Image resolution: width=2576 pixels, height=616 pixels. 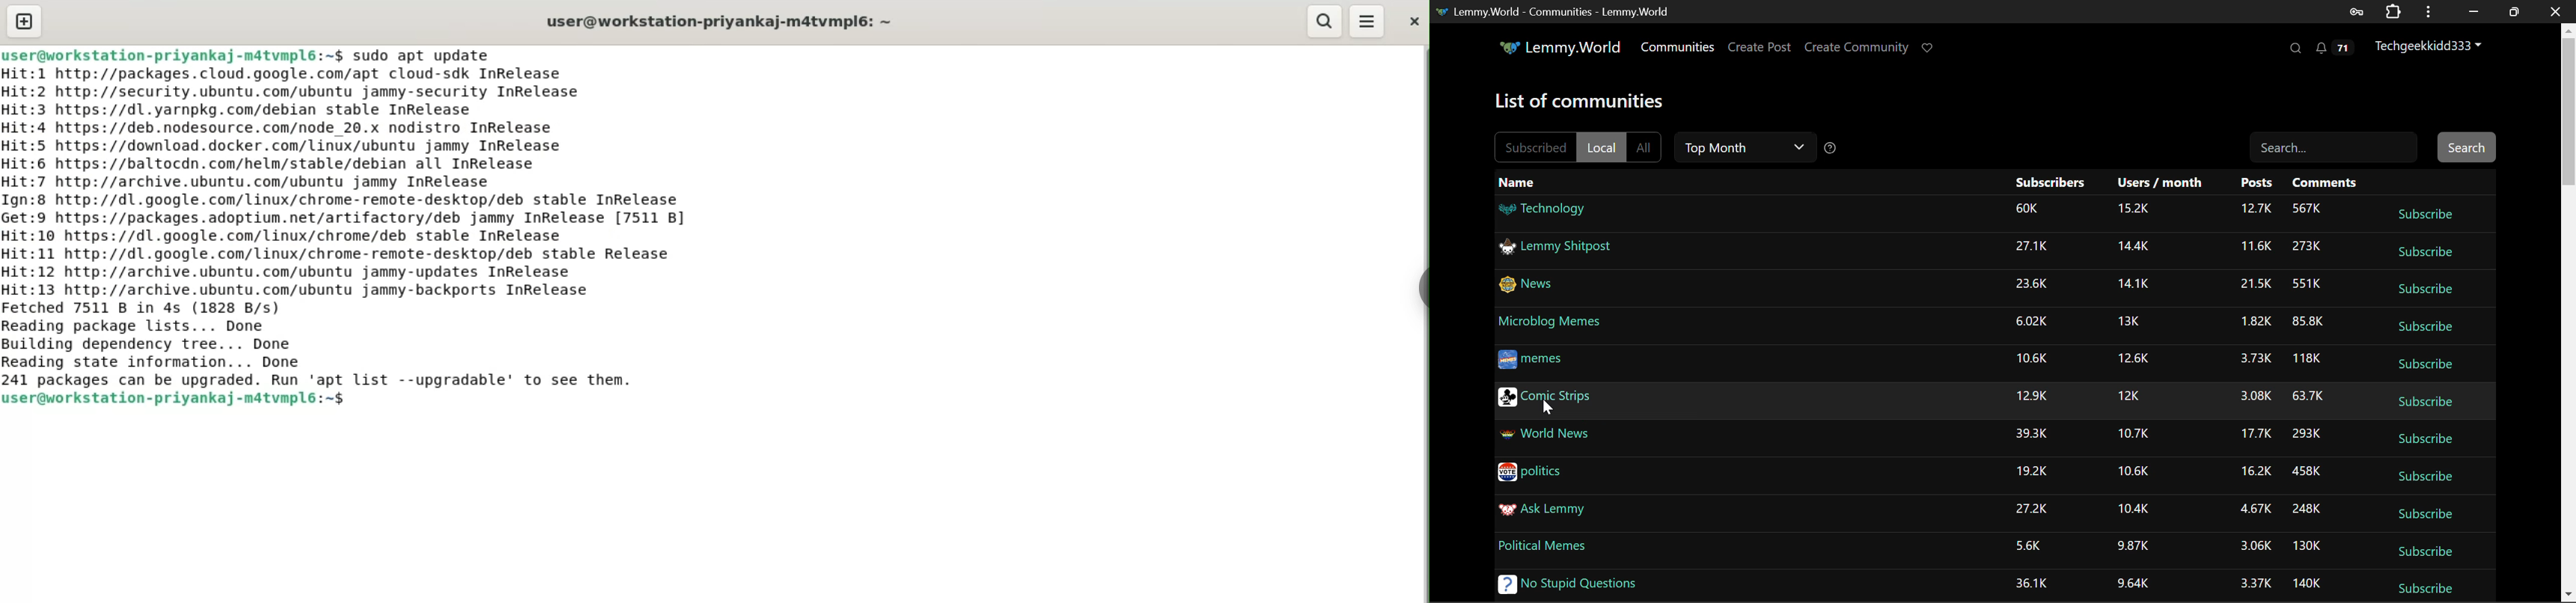 What do you see at coordinates (1547, 406) in the screenshot?
I see `Cursor Position` at bounding box center [1547, 406].